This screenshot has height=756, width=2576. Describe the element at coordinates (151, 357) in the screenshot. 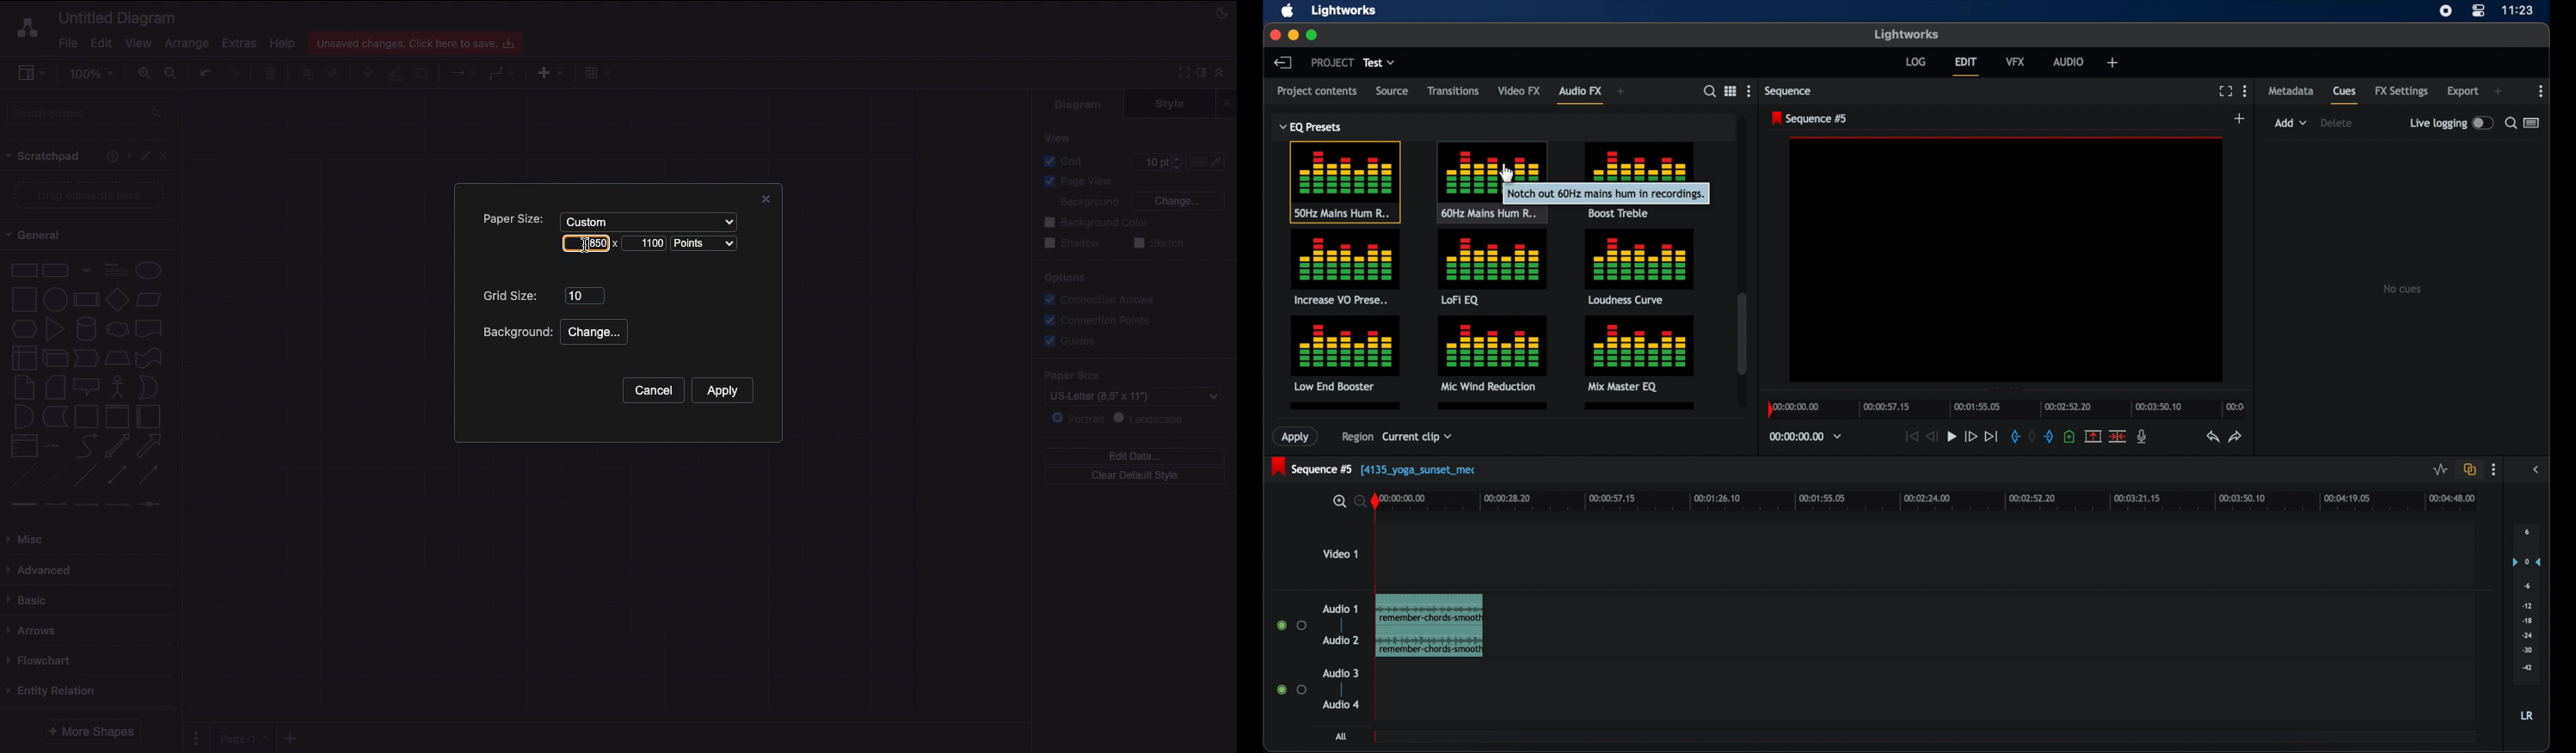

I see `Tape` at that location.